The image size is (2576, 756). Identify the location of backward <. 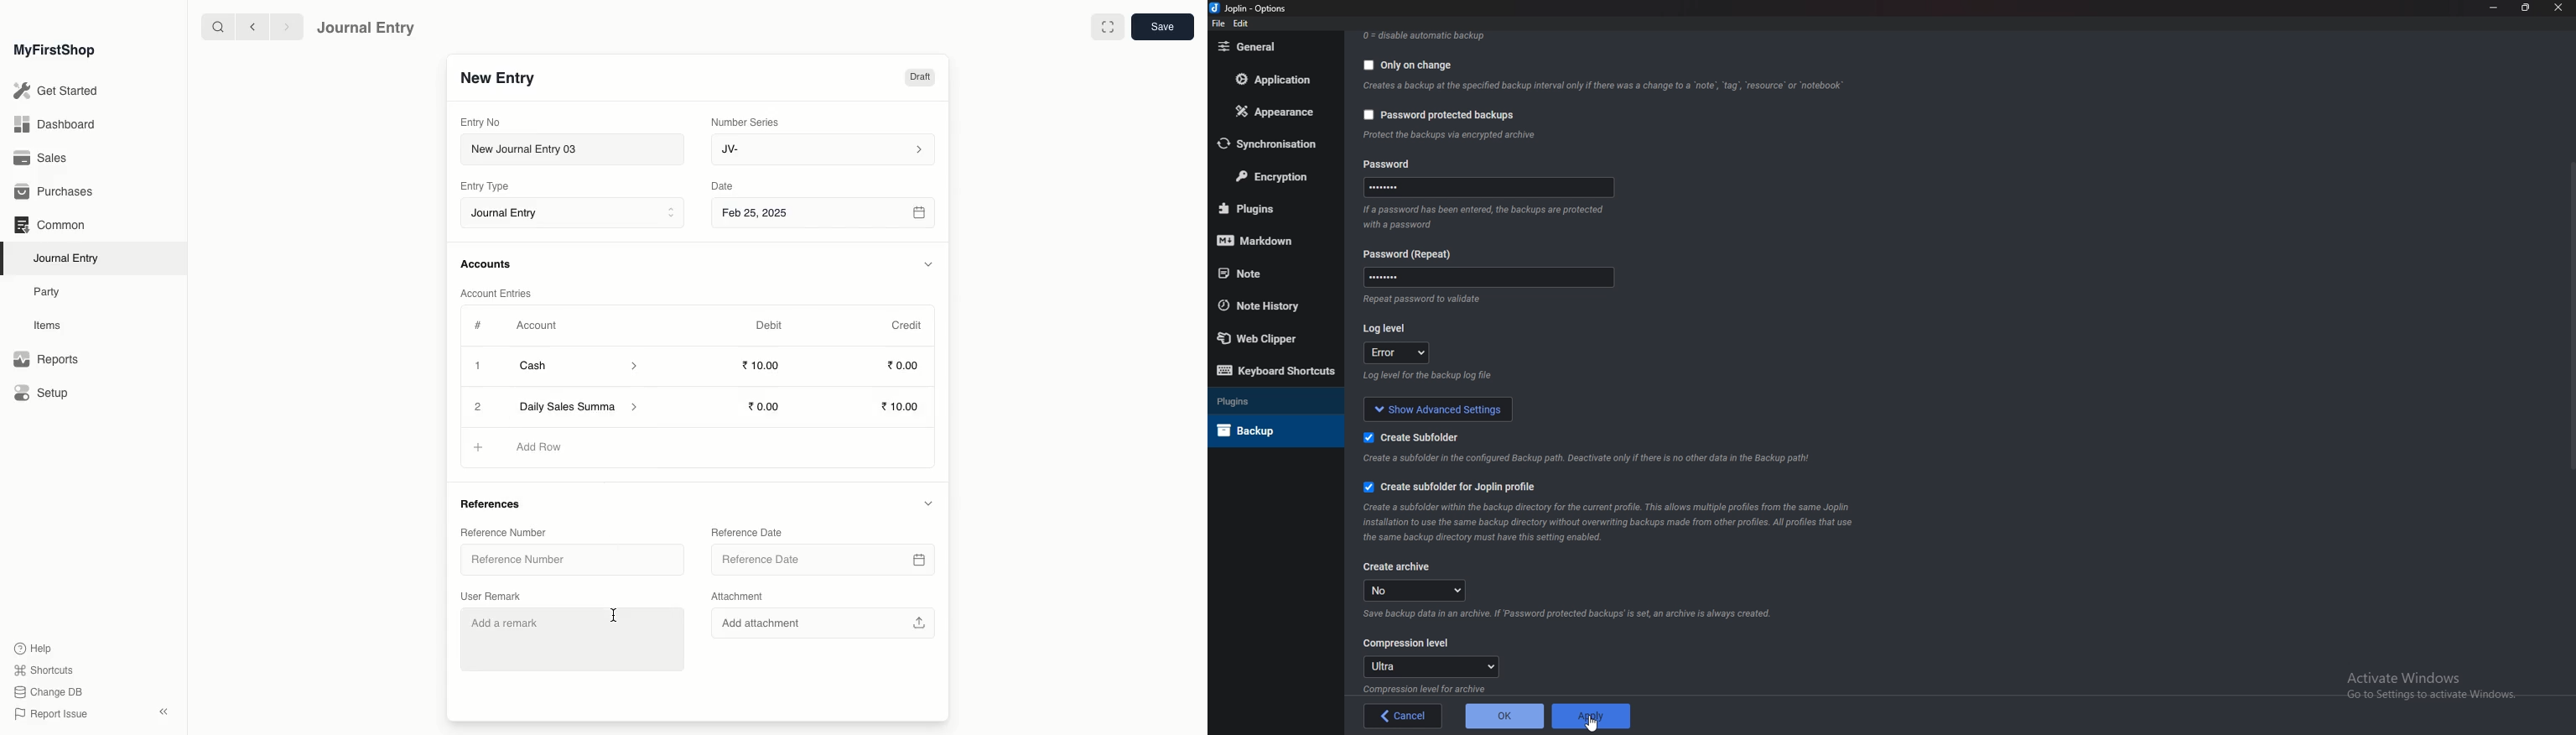
(248, 27).